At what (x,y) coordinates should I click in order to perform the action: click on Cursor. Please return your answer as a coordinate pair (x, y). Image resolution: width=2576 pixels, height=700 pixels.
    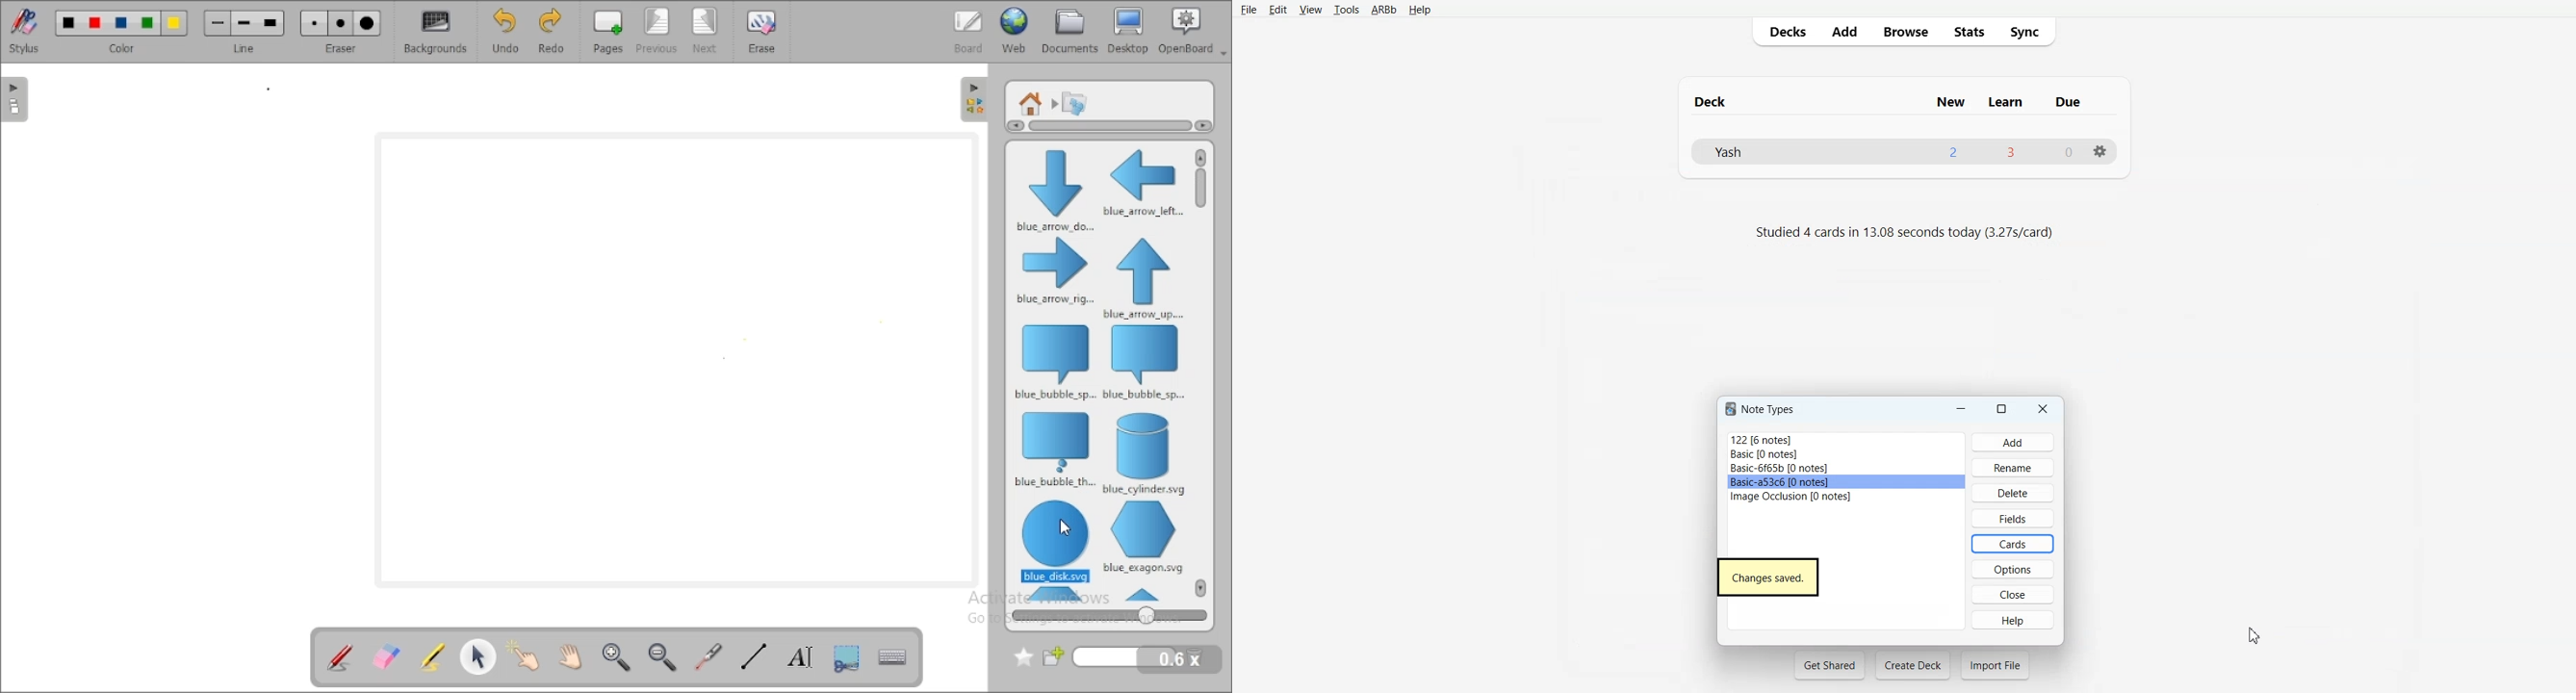
    Looking at the image, I should click on (2256, 635).